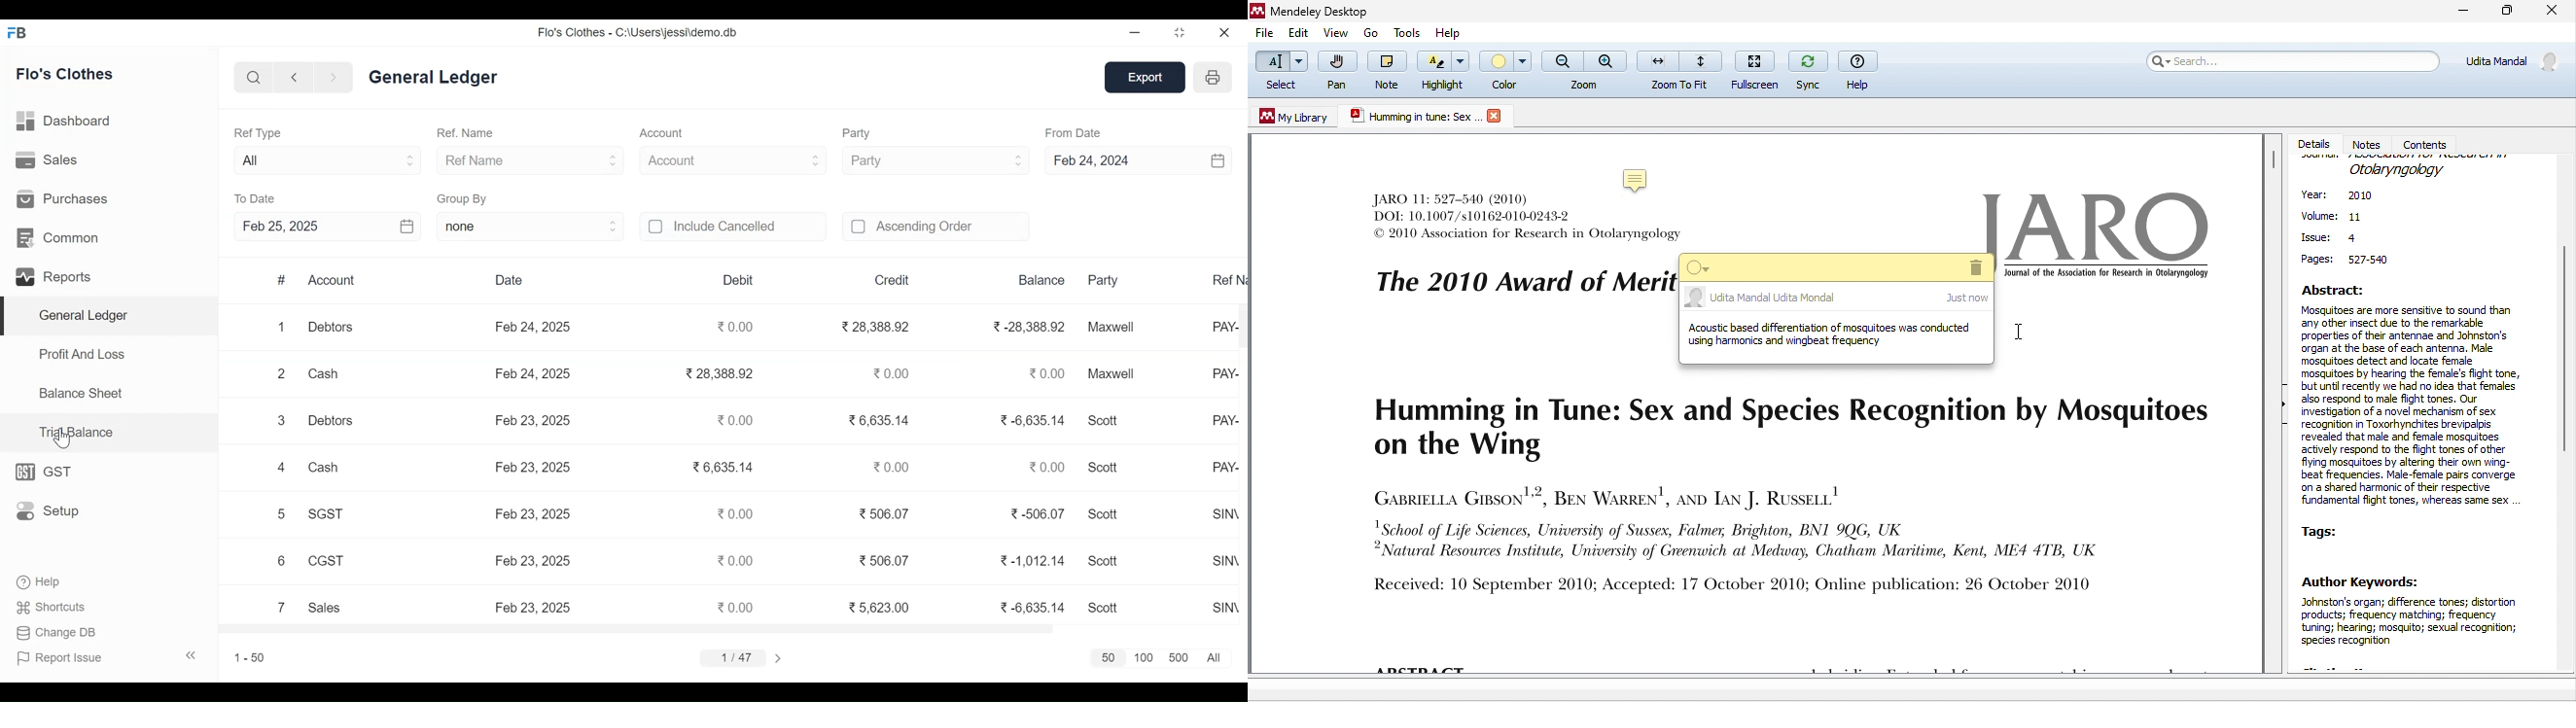 The image size is (2576, 728). I want to click on General Ledger, so click(435, 79).